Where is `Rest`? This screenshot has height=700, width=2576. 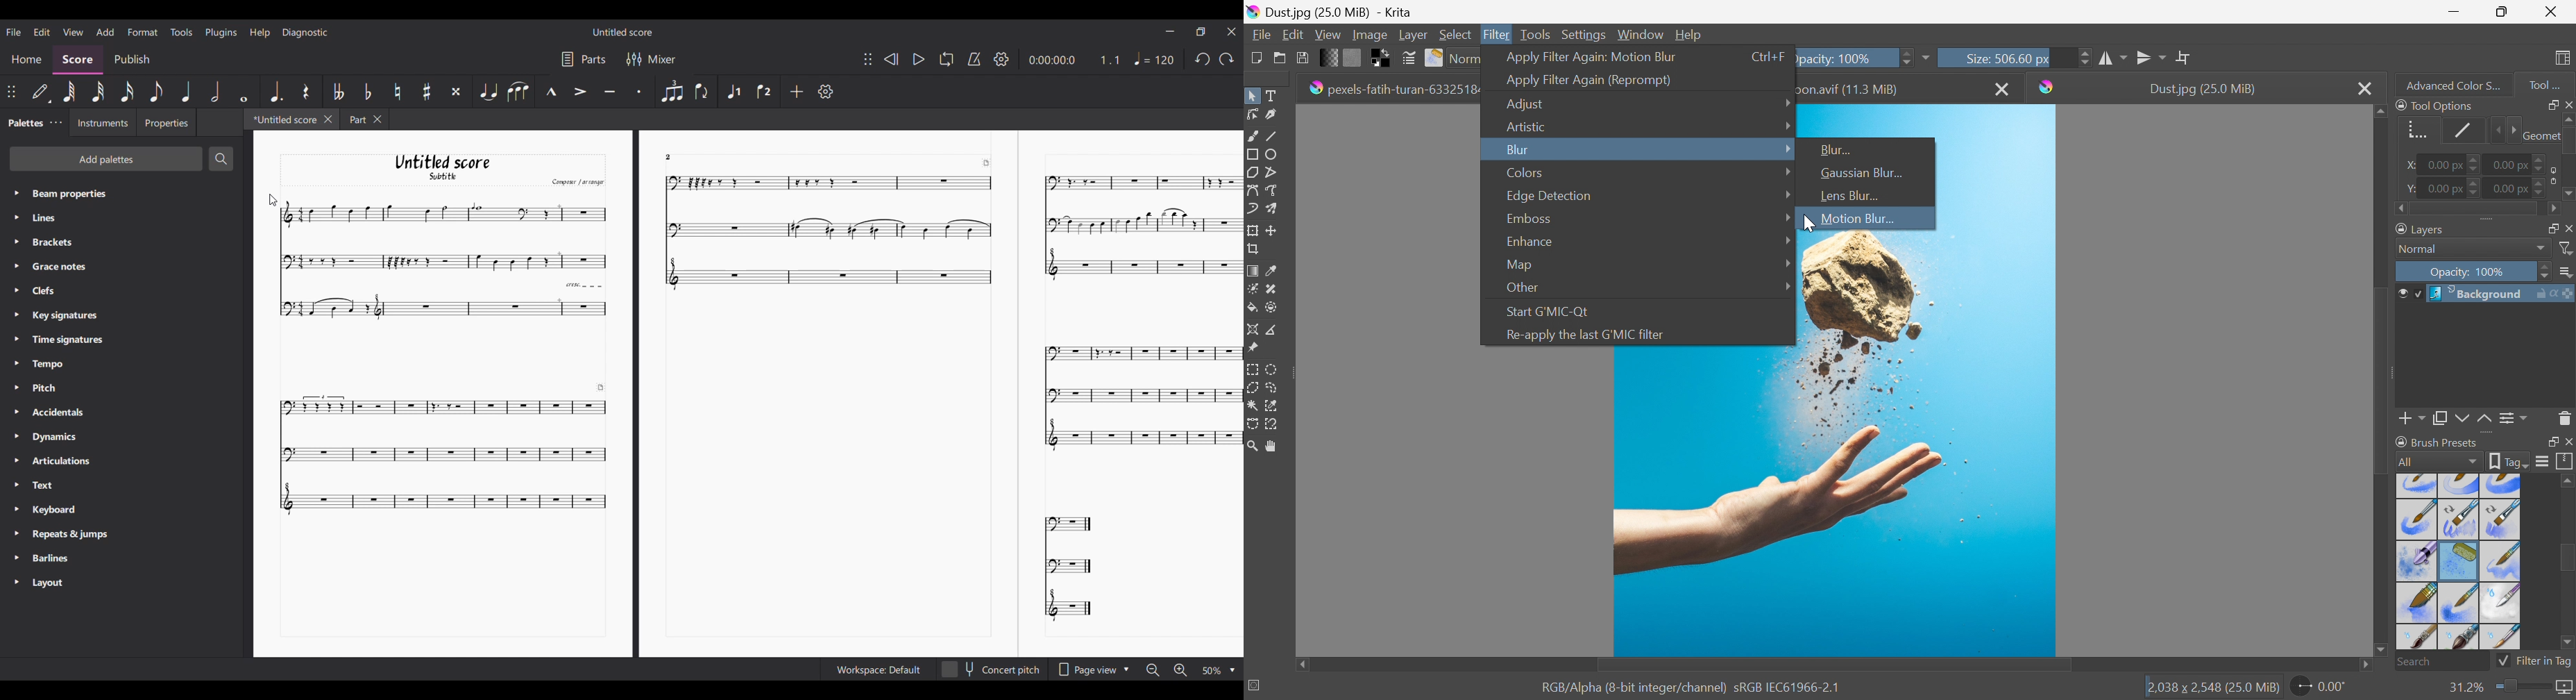 Rest is located at coordinates (306, 91).